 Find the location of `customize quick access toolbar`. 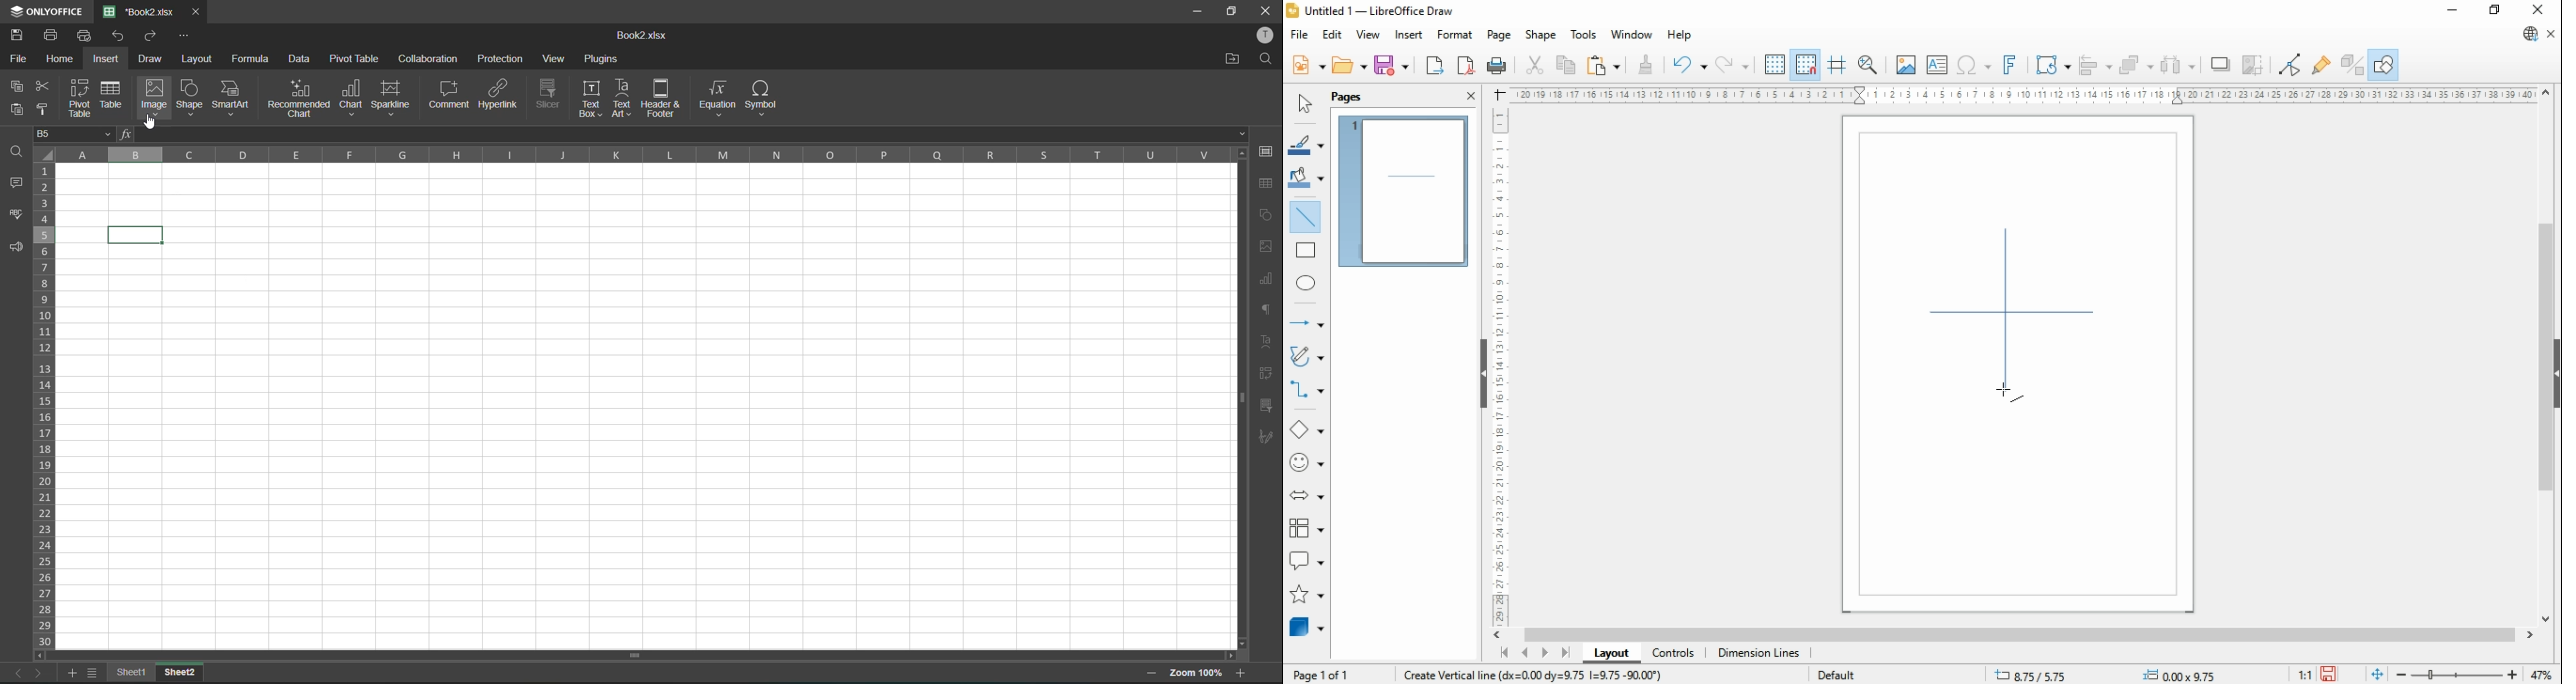

customize quick access toolbar is located at coordinates (184, 36).